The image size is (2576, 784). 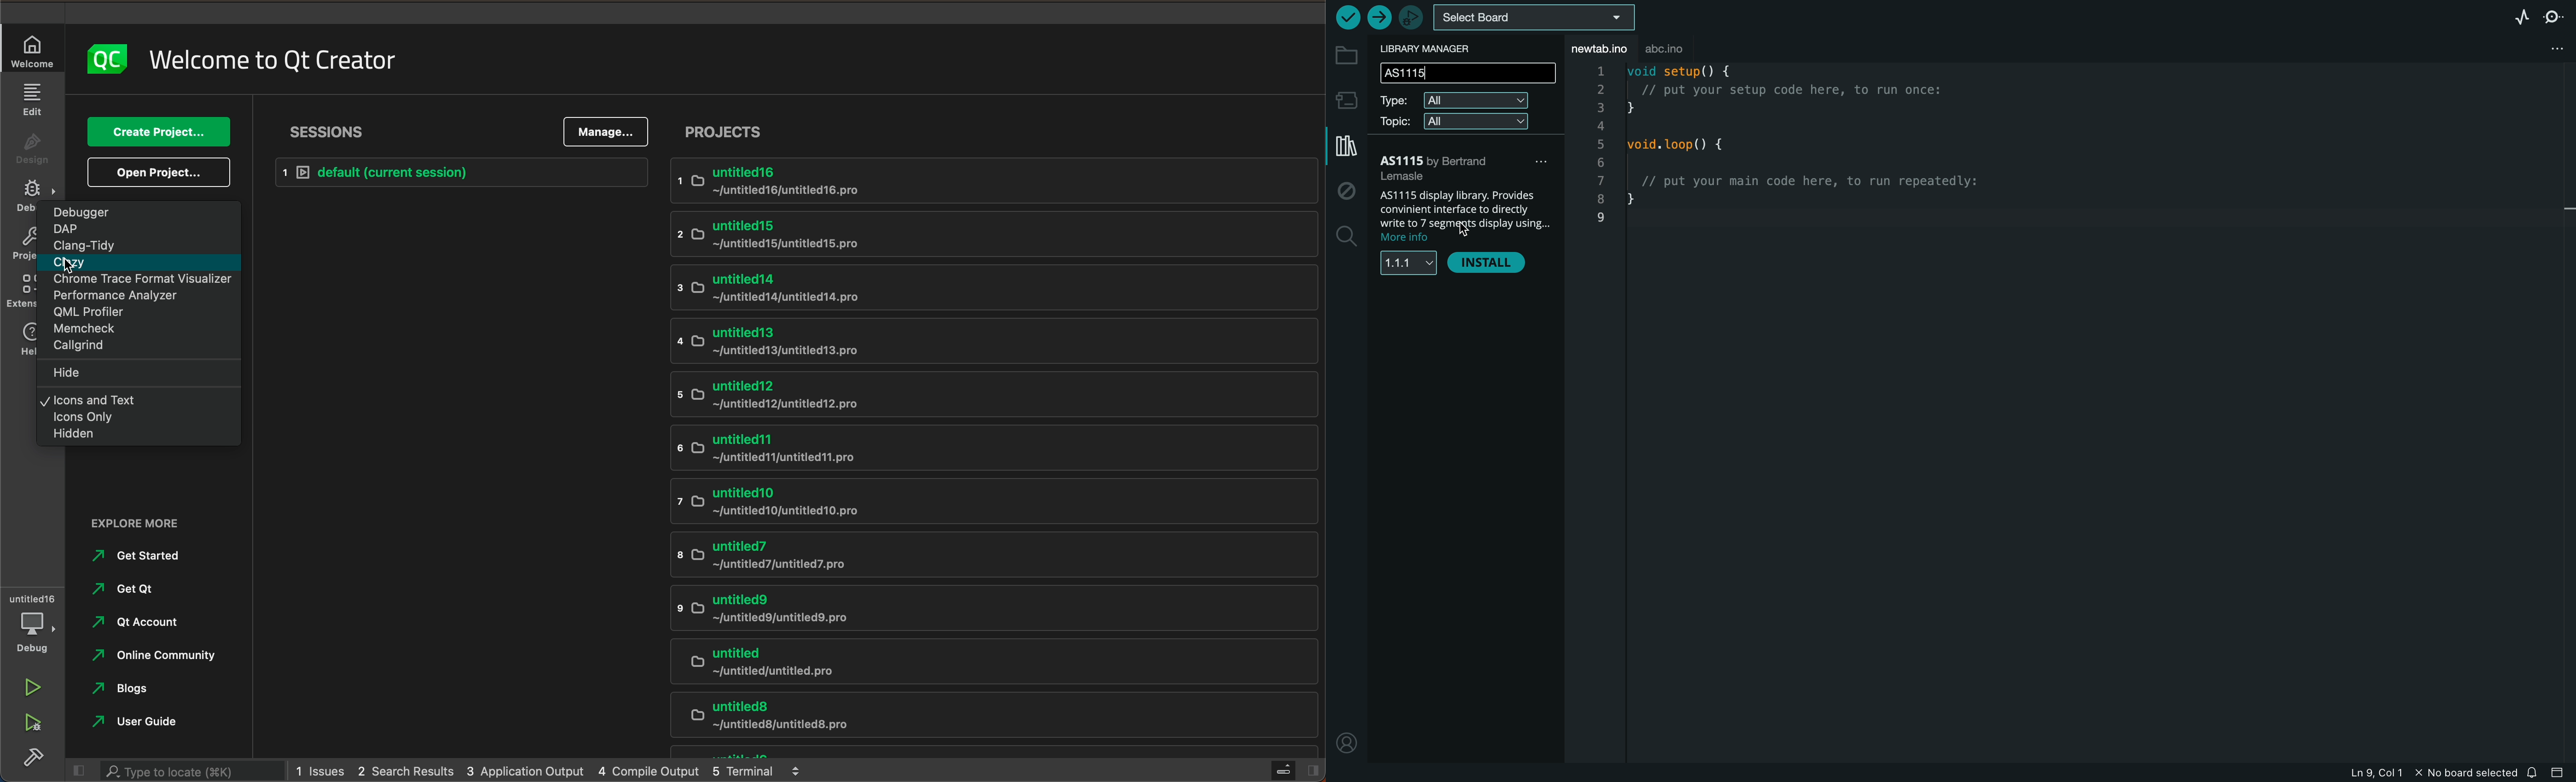 What do you see at coordinates (1834, 161) in the screenshot?
I see `code` at bounding box center [1834, 161].